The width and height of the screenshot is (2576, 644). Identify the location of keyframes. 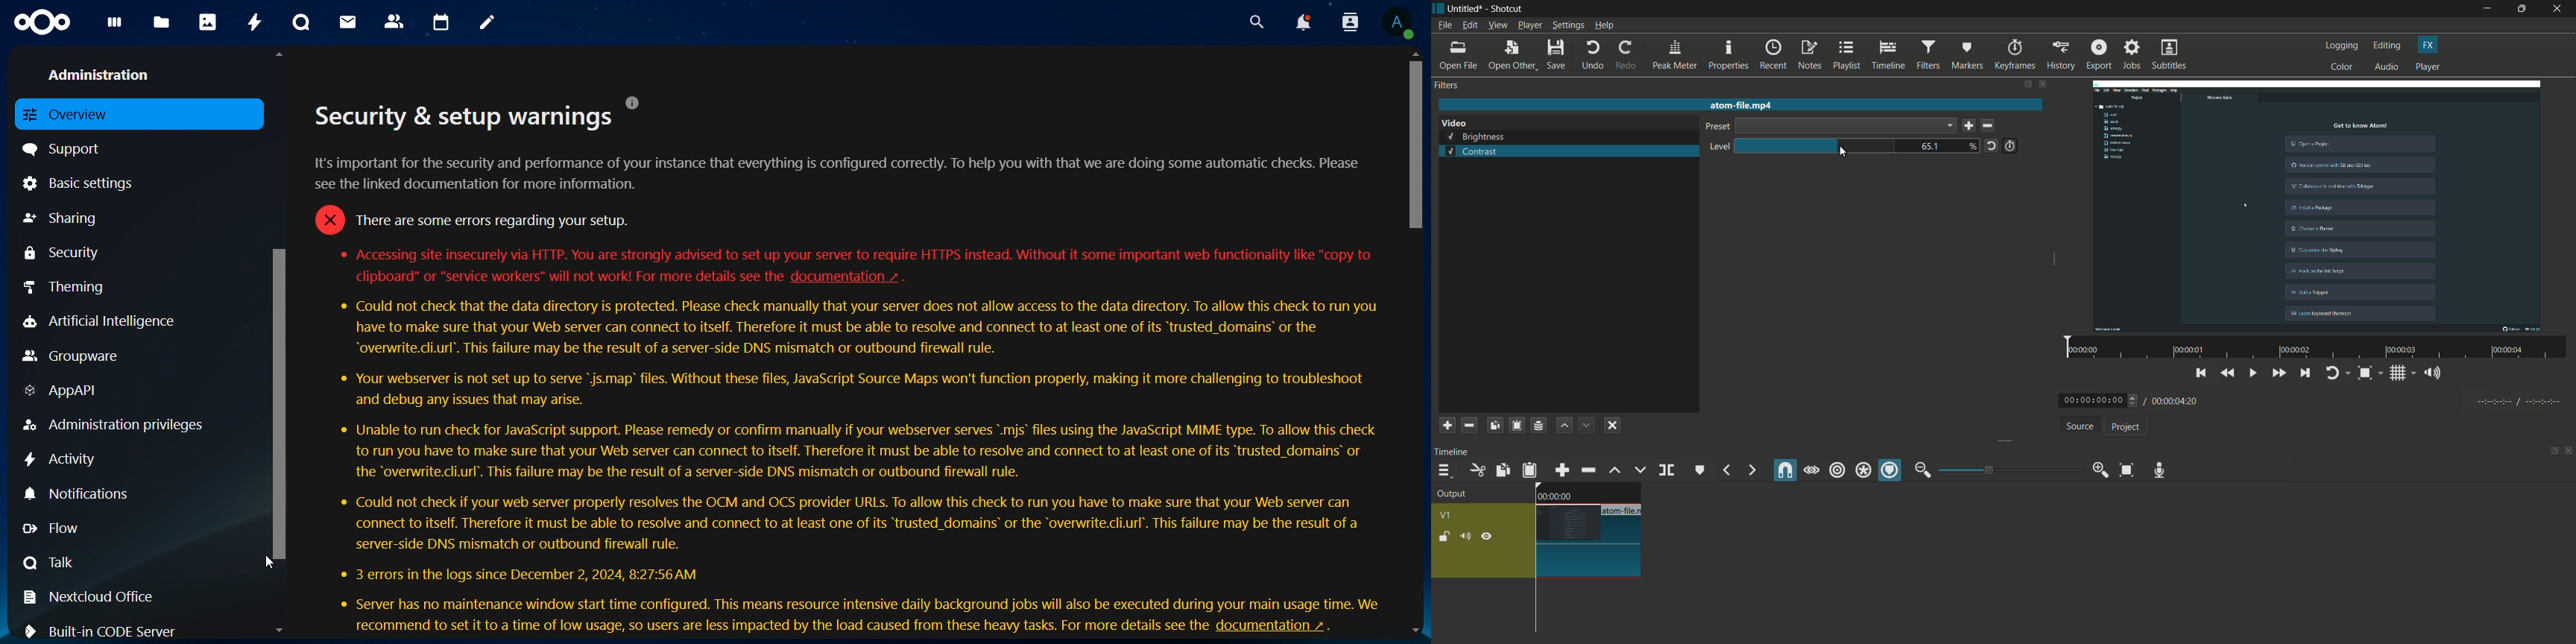
(2014, 55).